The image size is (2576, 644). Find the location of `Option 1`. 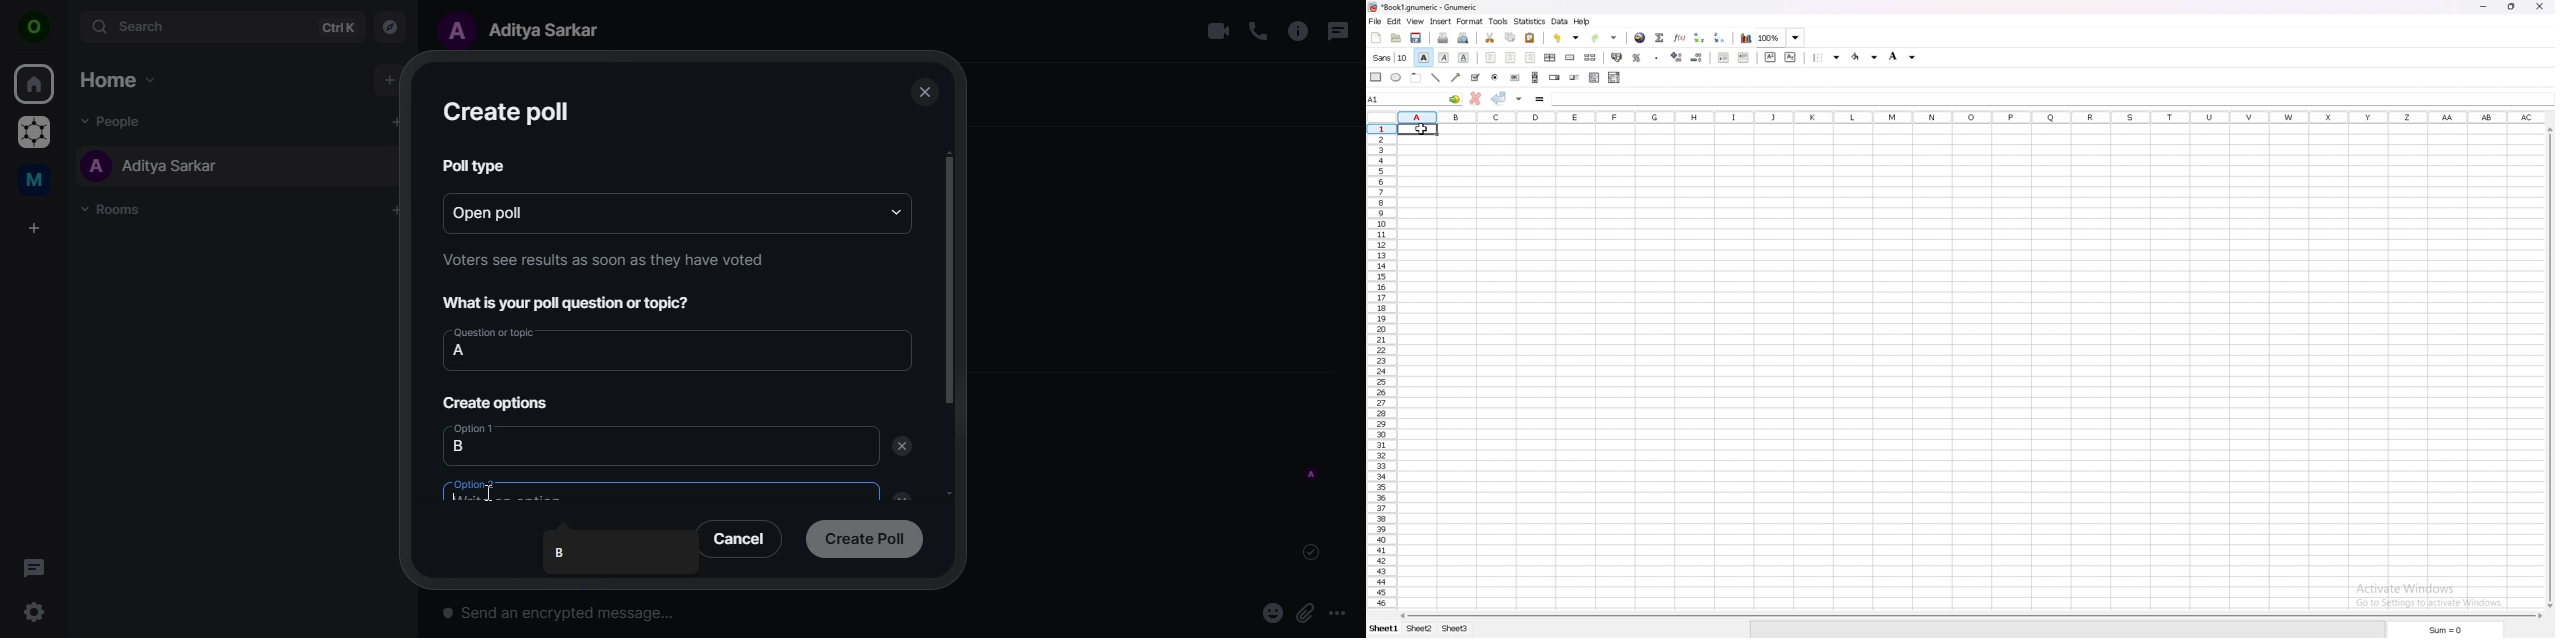

Option 1 is located at coordinates (477, 427).